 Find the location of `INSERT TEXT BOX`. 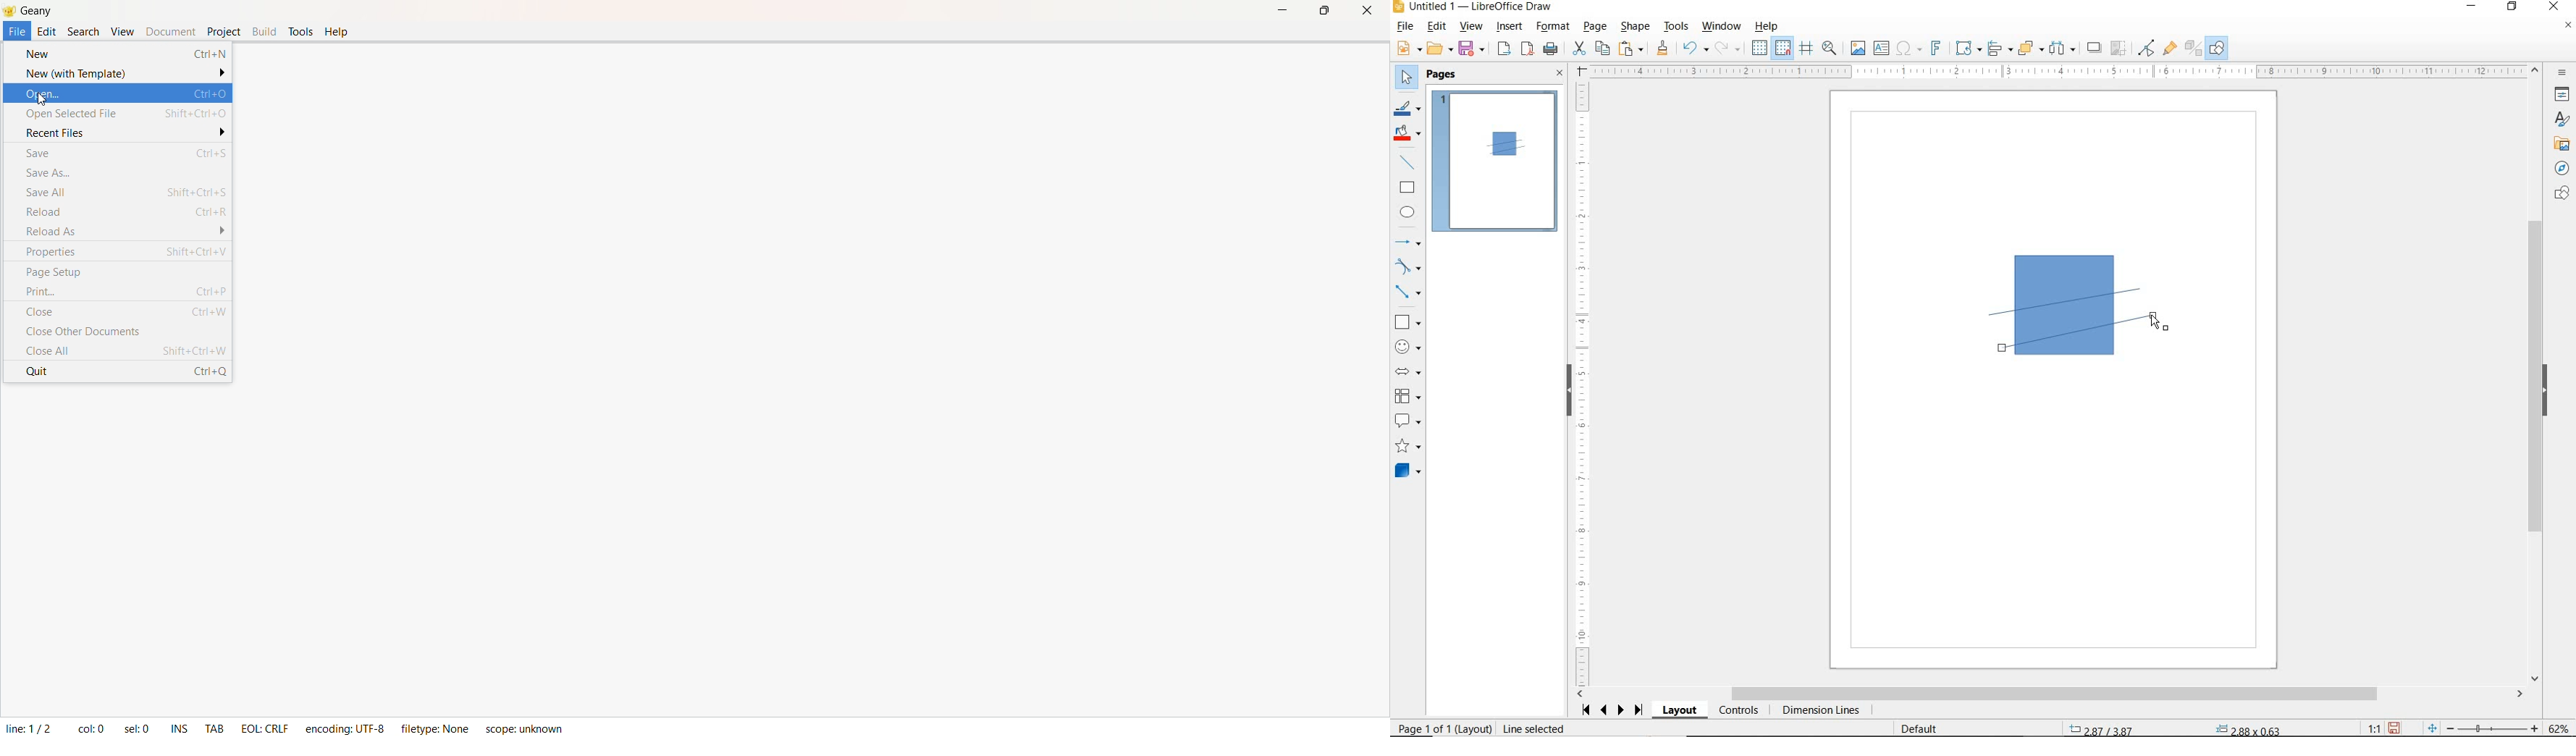

INSERT TEXT BOX is located at coordinates (1881, 49).